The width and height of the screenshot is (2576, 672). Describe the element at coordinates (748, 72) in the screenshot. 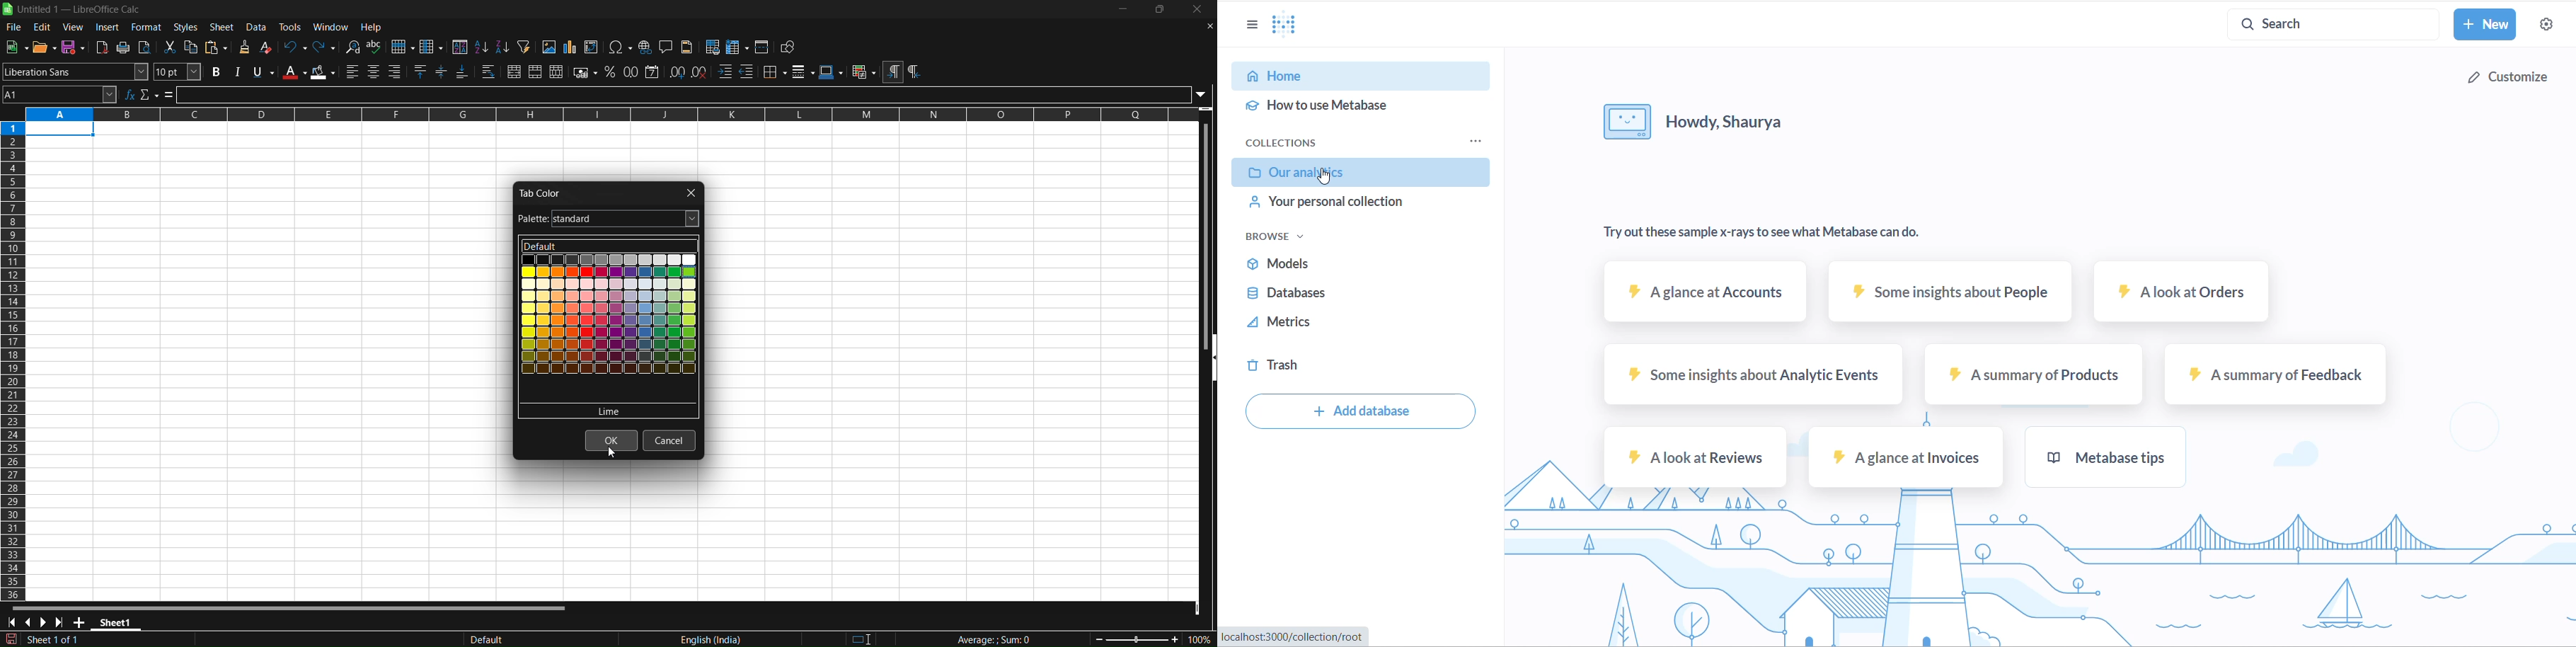

I see `decrease indent` at that location.